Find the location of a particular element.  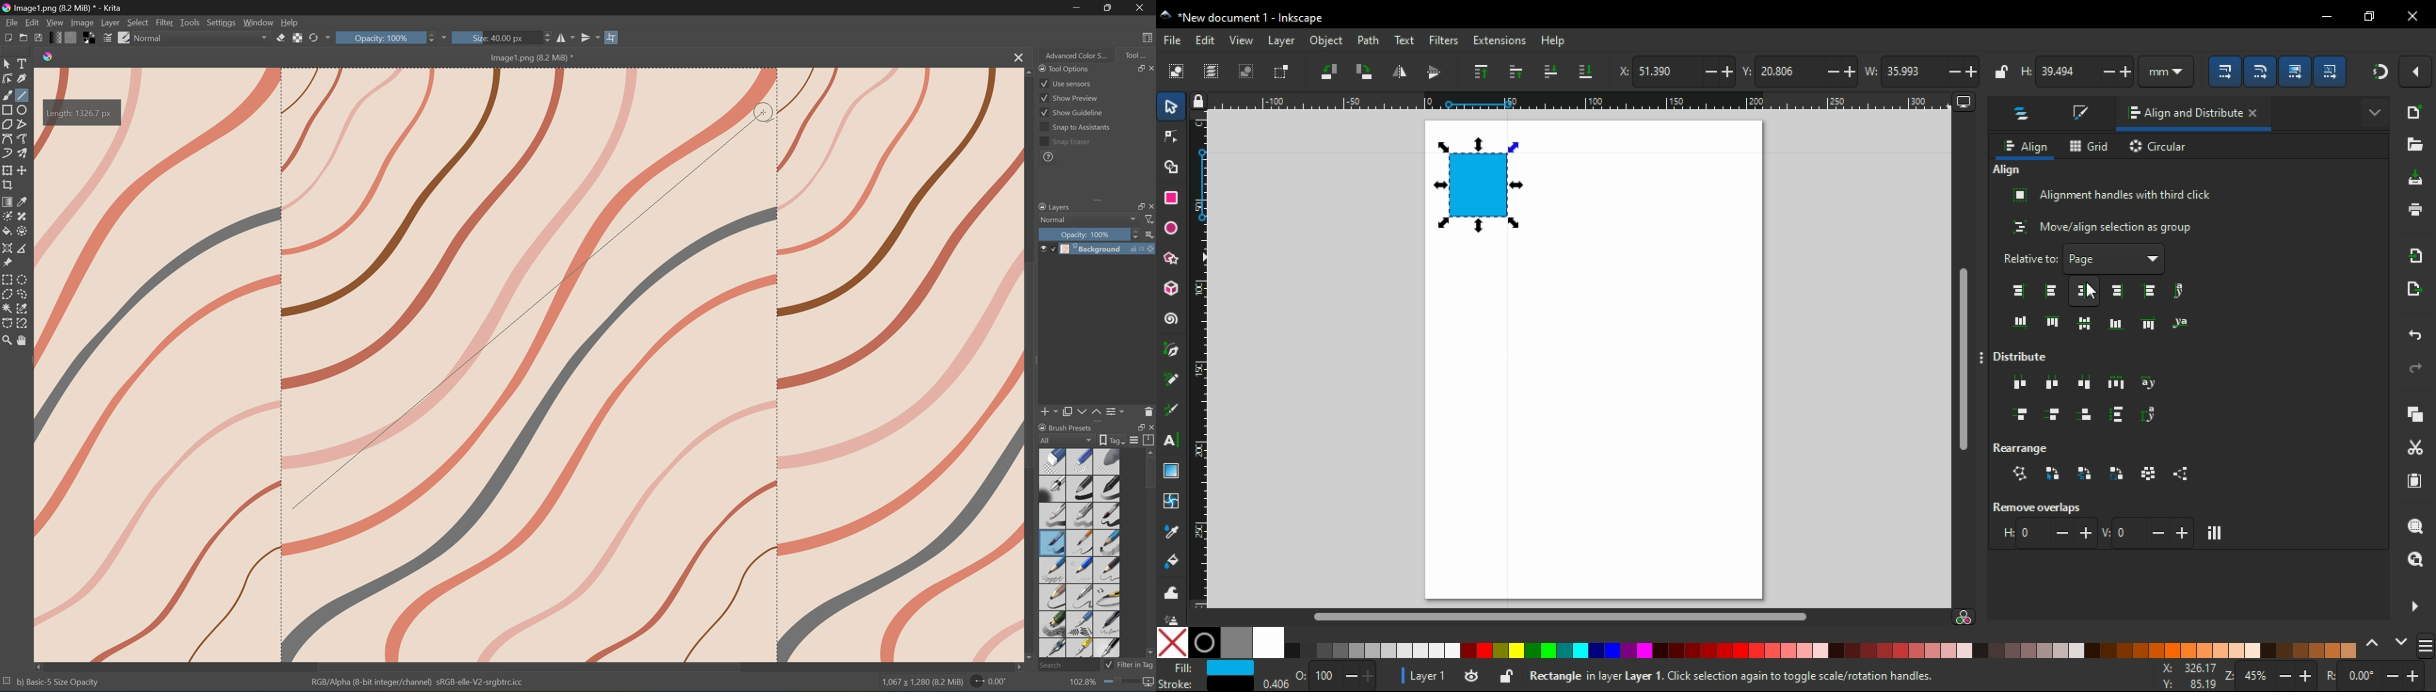

Calligraphy is located at coordinates (23, 78).